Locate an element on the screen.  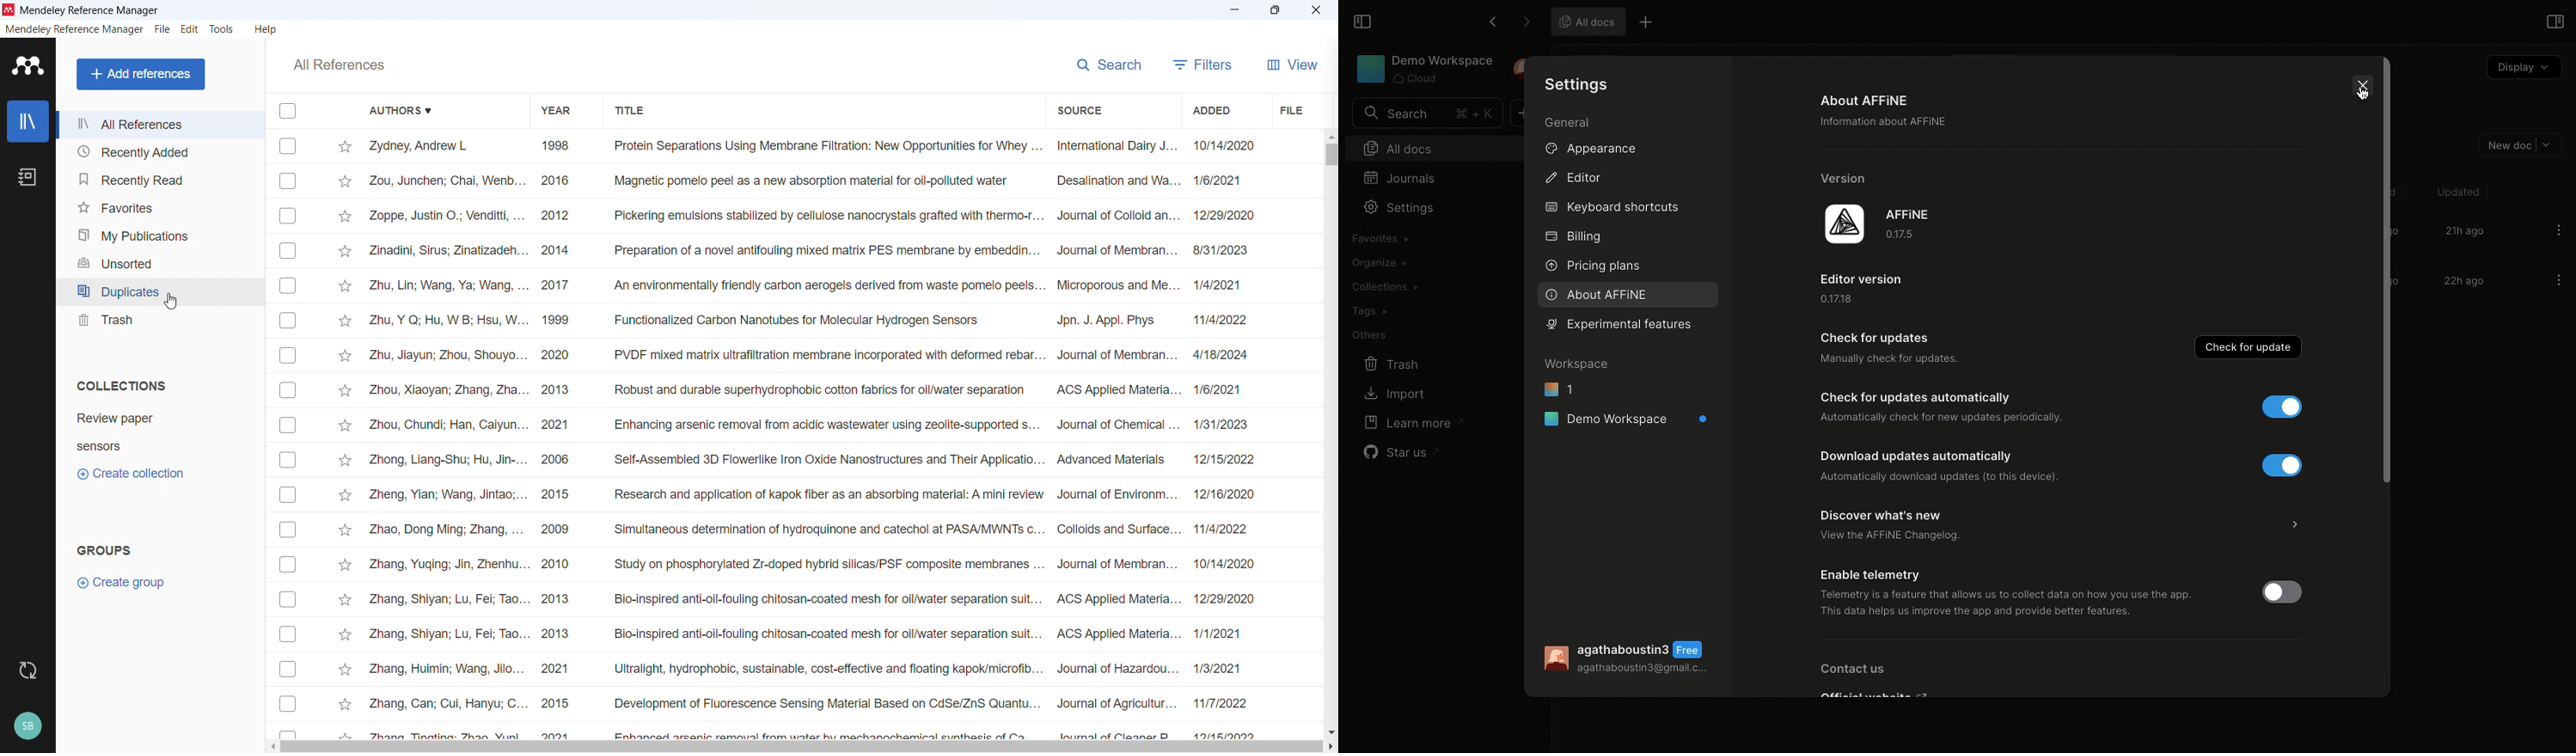
Enabled is located at coordinates (2273, 407).